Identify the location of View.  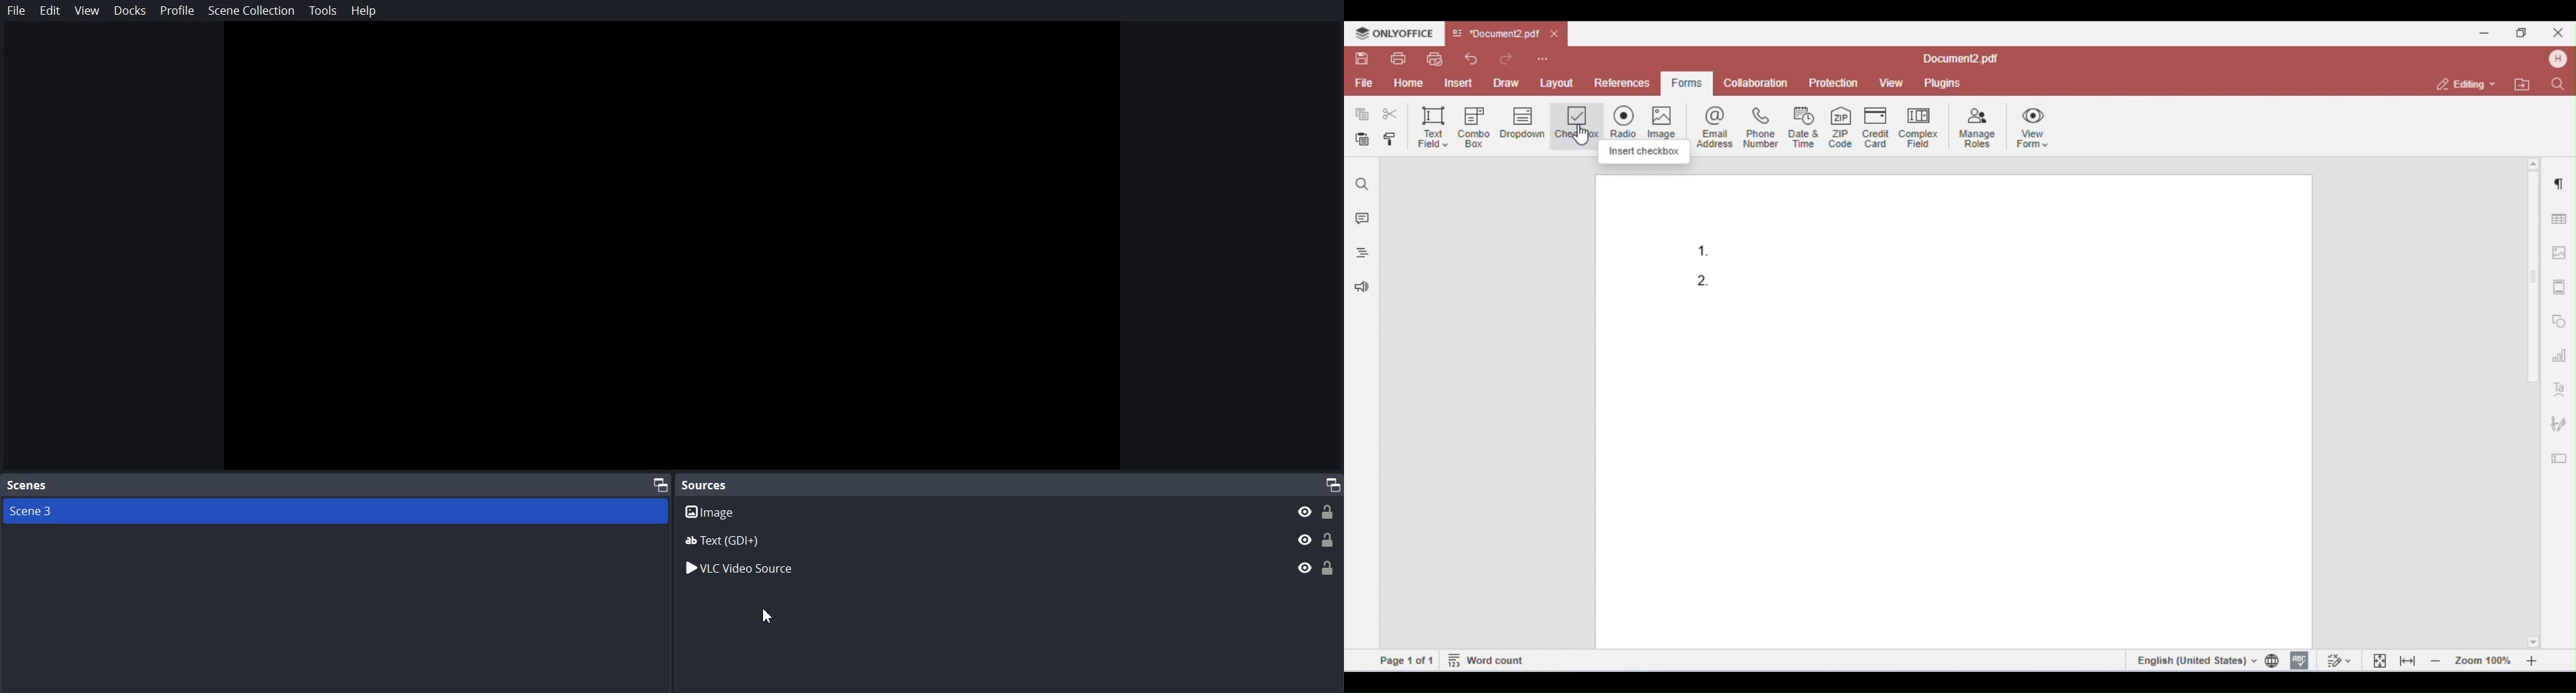
(87, 11).